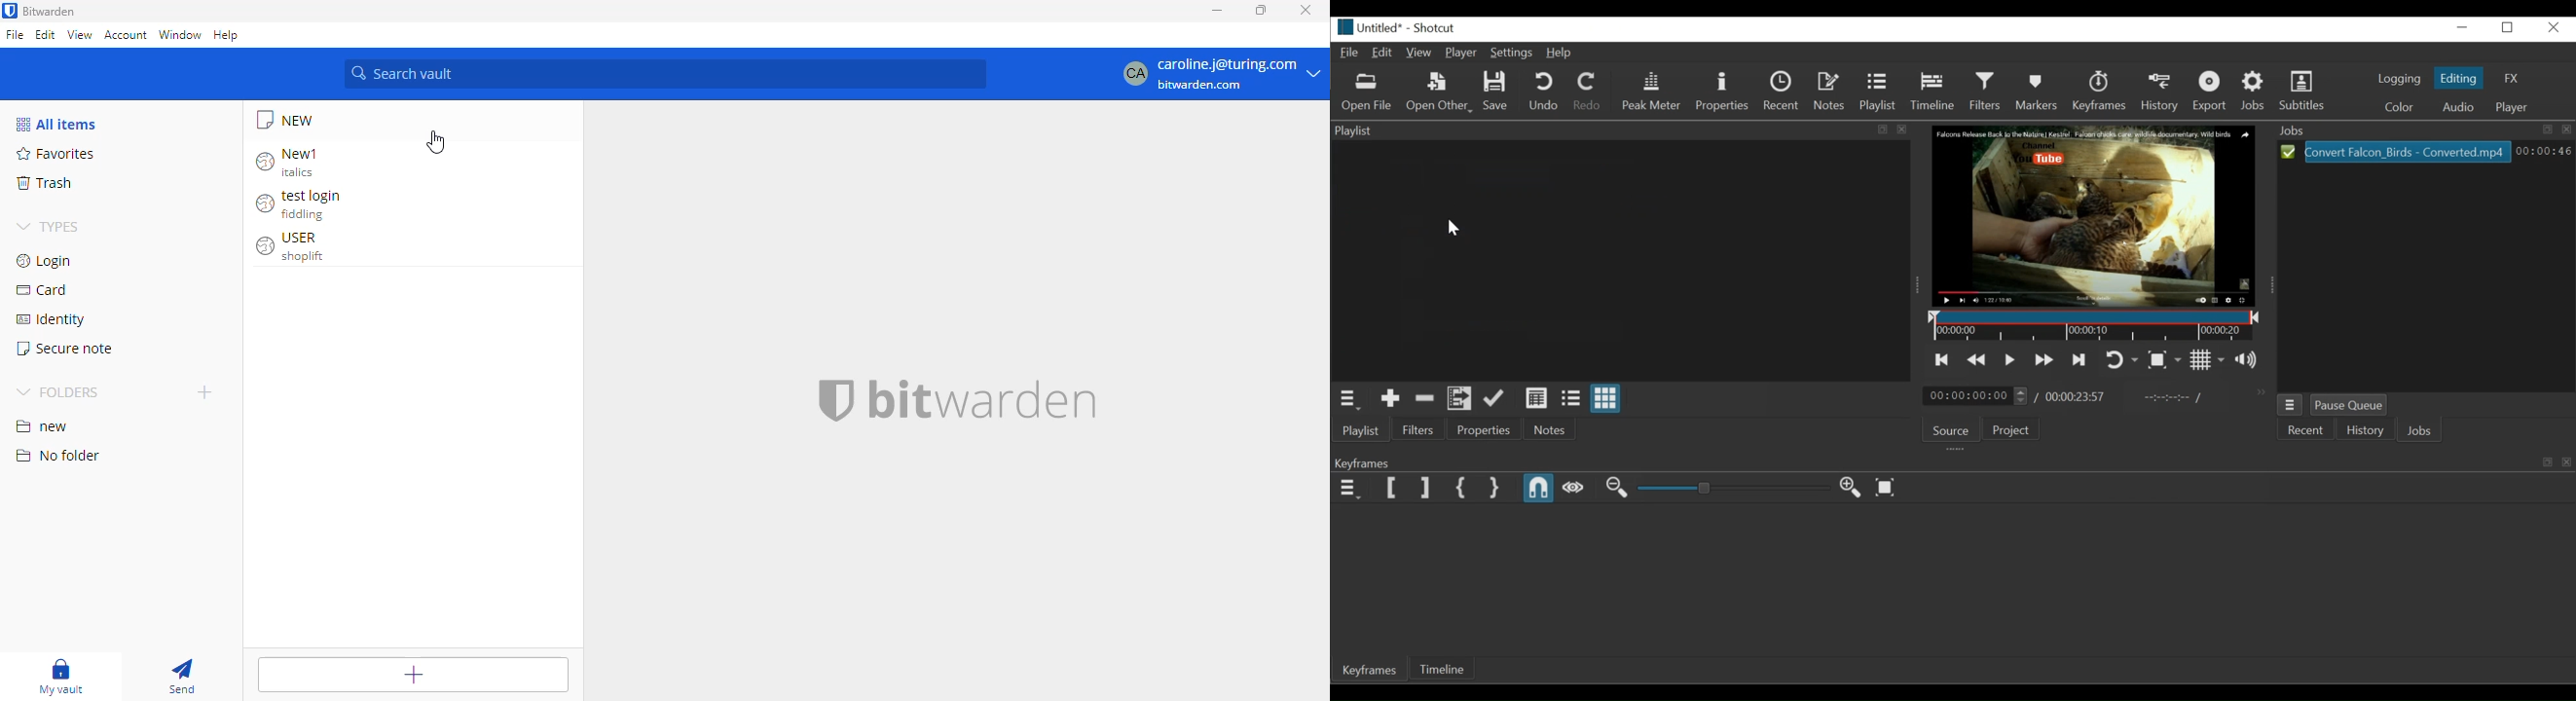  I want to click on all items, so click(57, 124).